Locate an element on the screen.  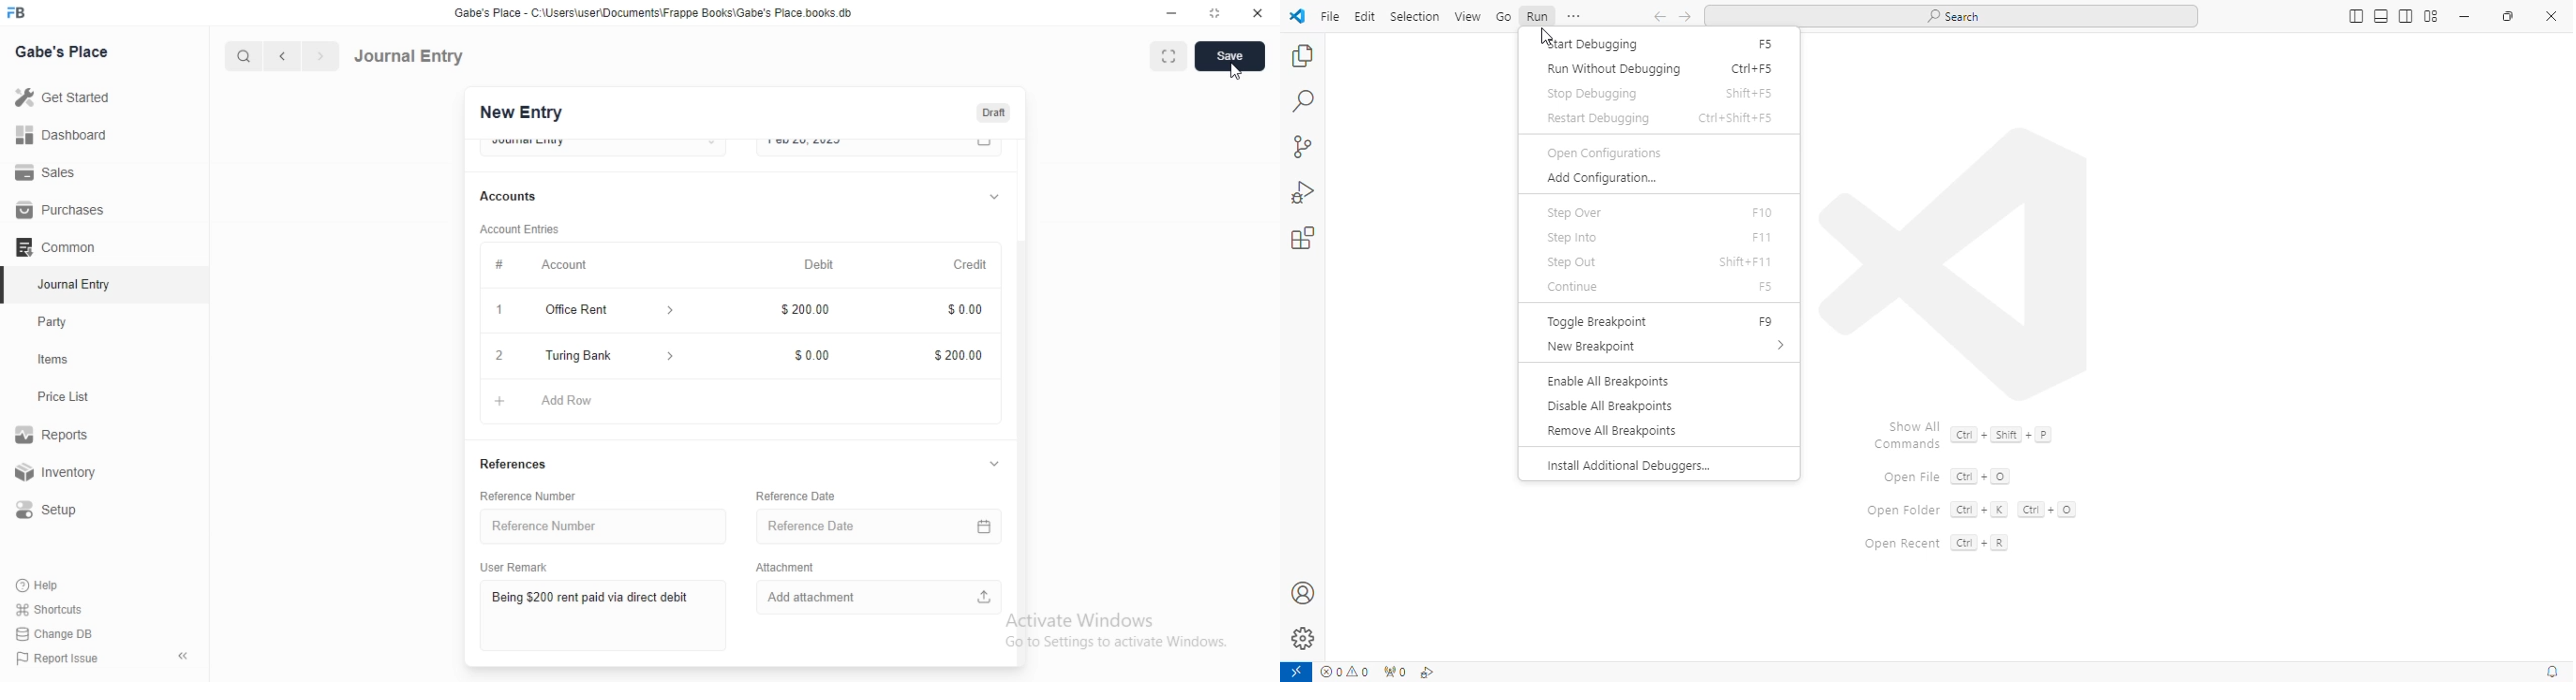
step out is located at coordinates (1571, 262).